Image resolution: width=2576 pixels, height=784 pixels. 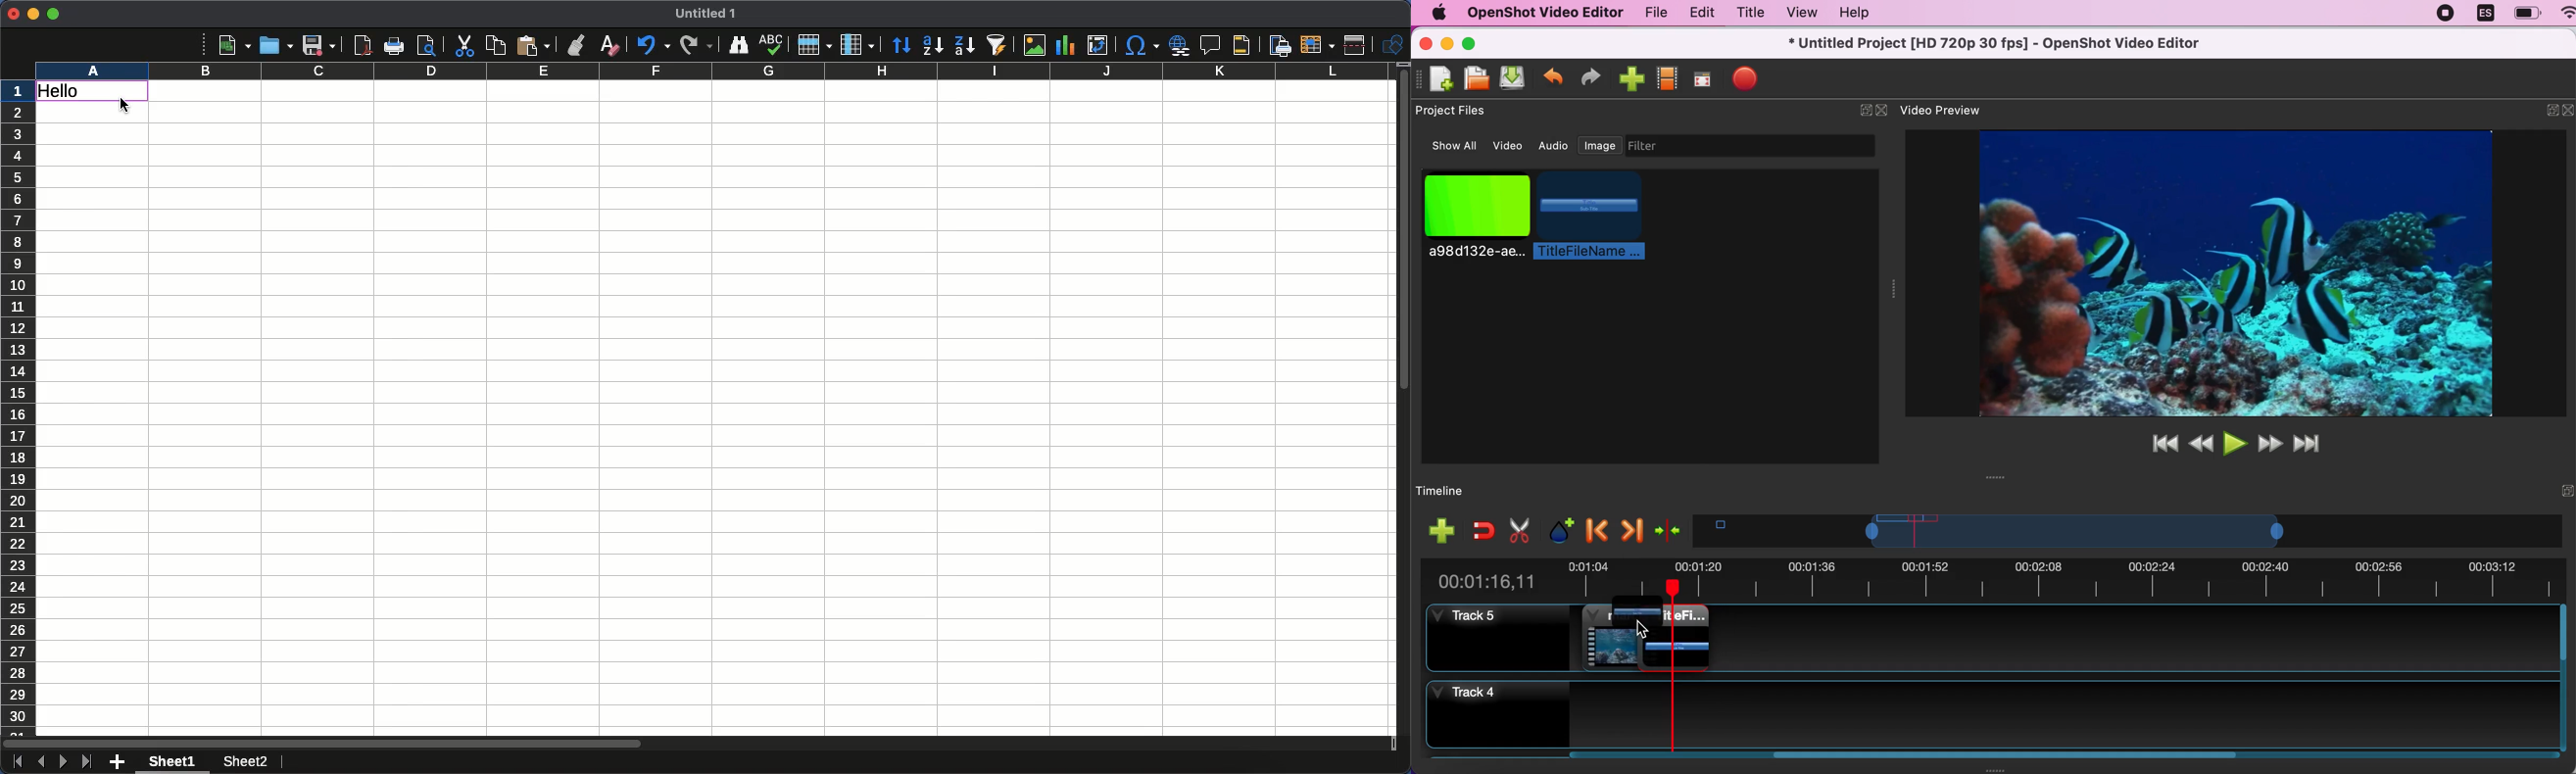 What do you see at coordinates (1518, 530) in the screenshot?
I see `cut` at bounding box center [1518, 530].